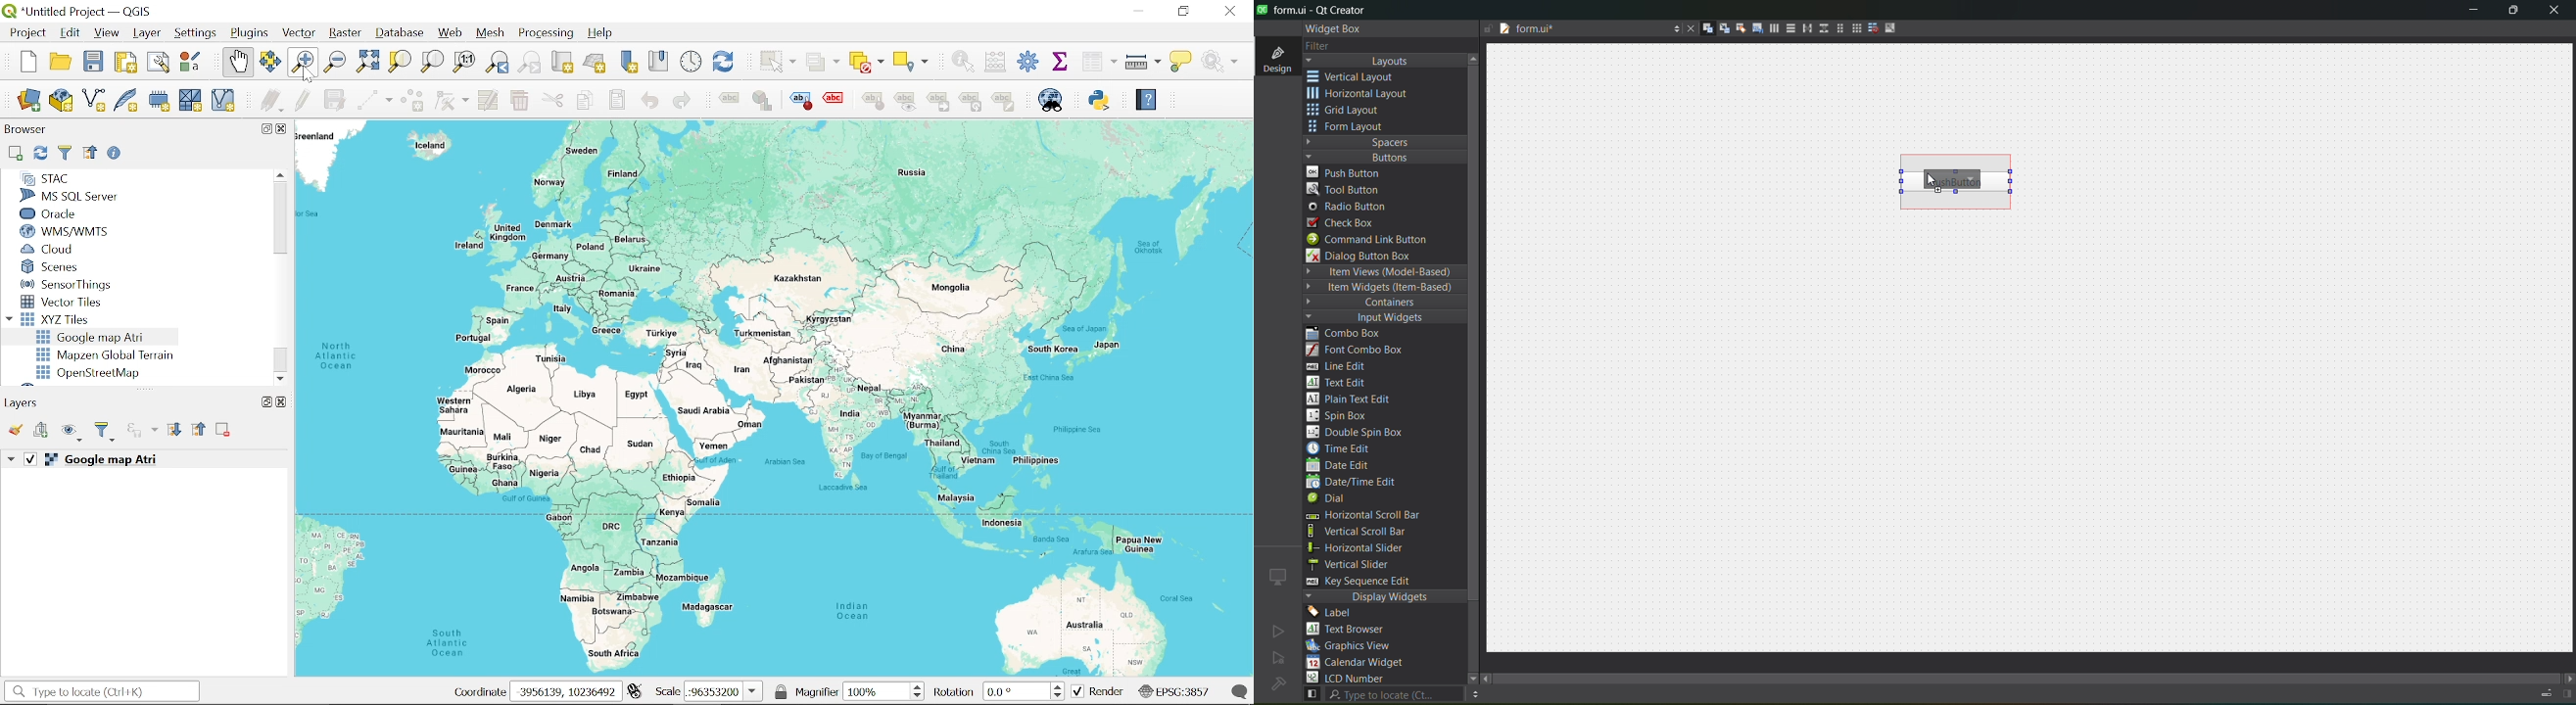  What do you see at coordinates (2037, 675) in the screenshot?
I see `scroll bar` at bounding box center [2037, 675].